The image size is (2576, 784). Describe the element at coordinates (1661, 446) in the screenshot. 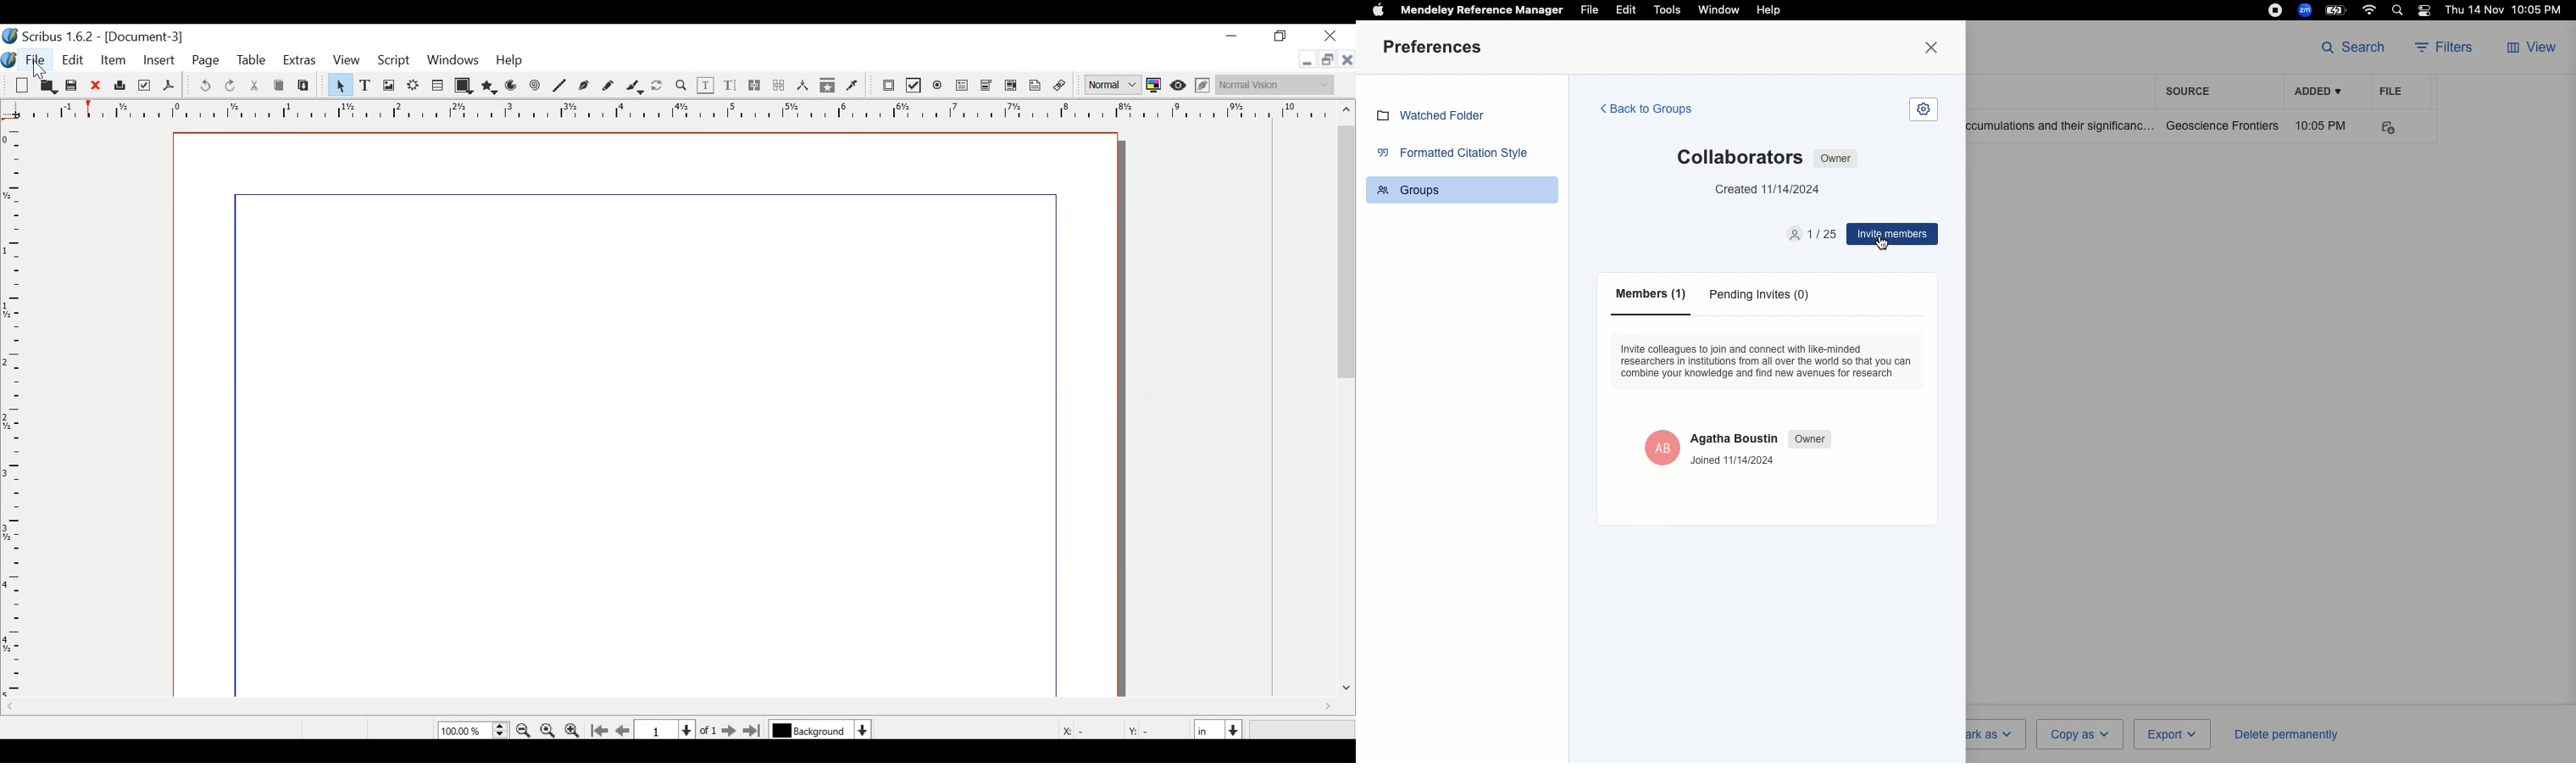

I see `User details` at that location.